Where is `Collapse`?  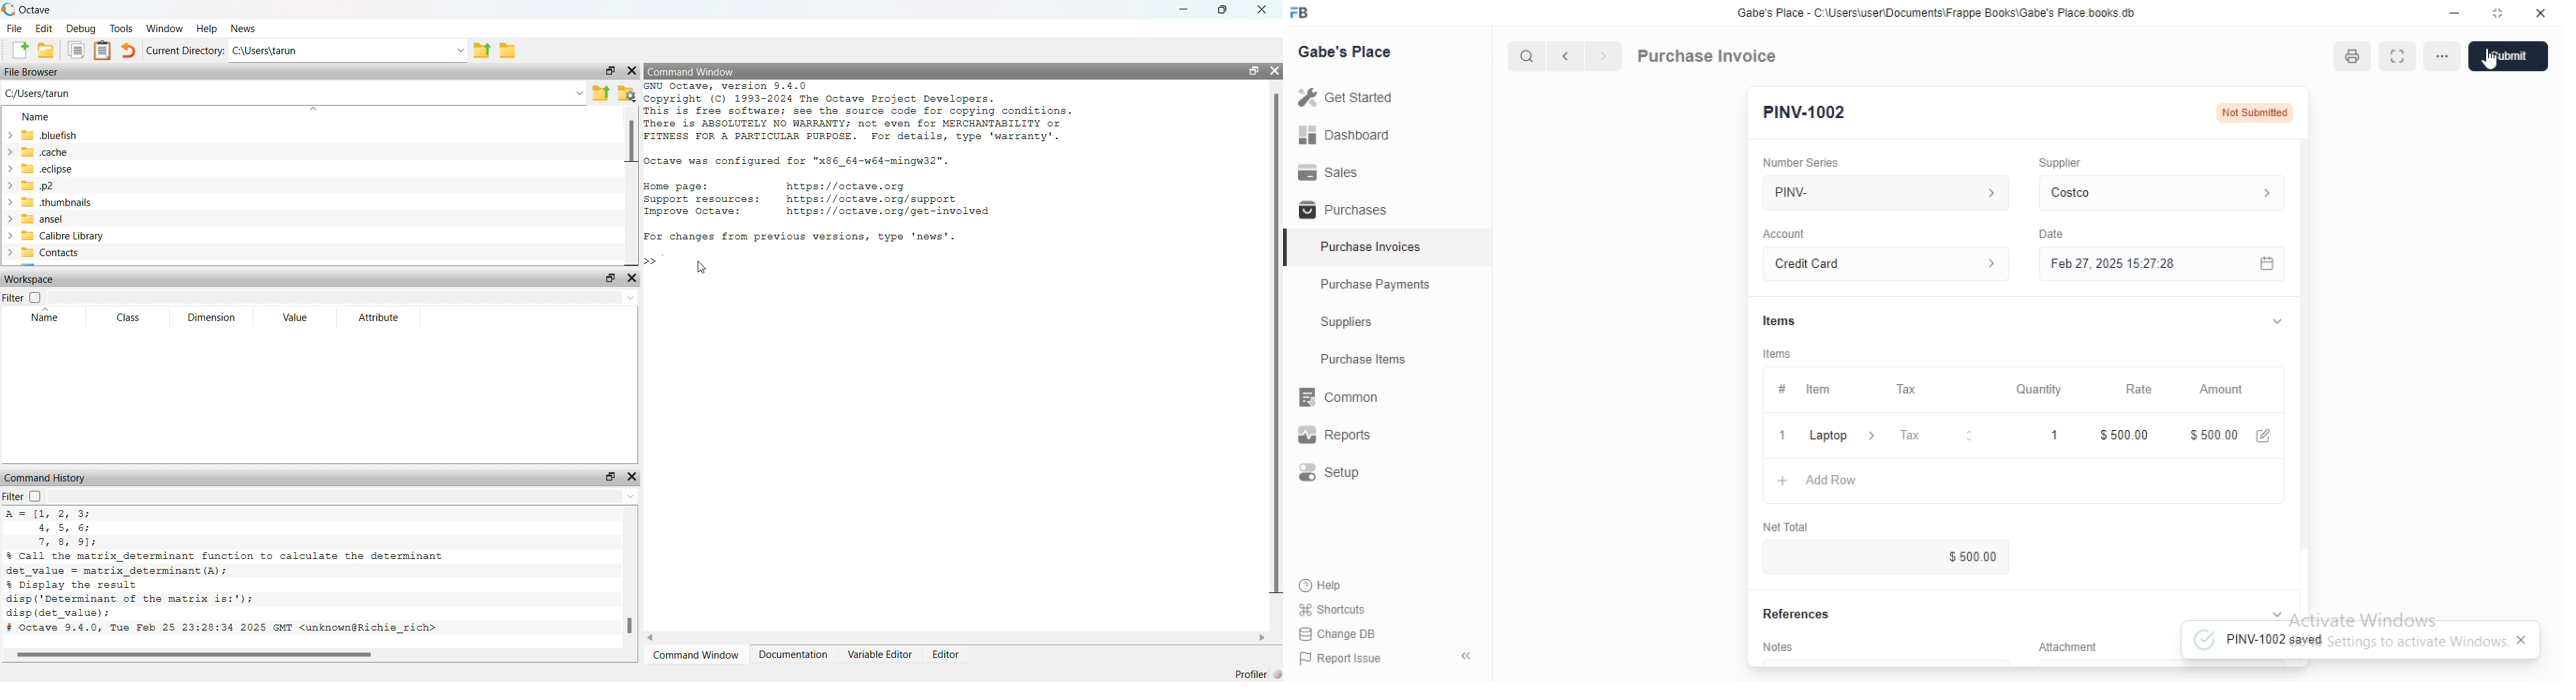 Collapse is located at coordinates (2277, 321).